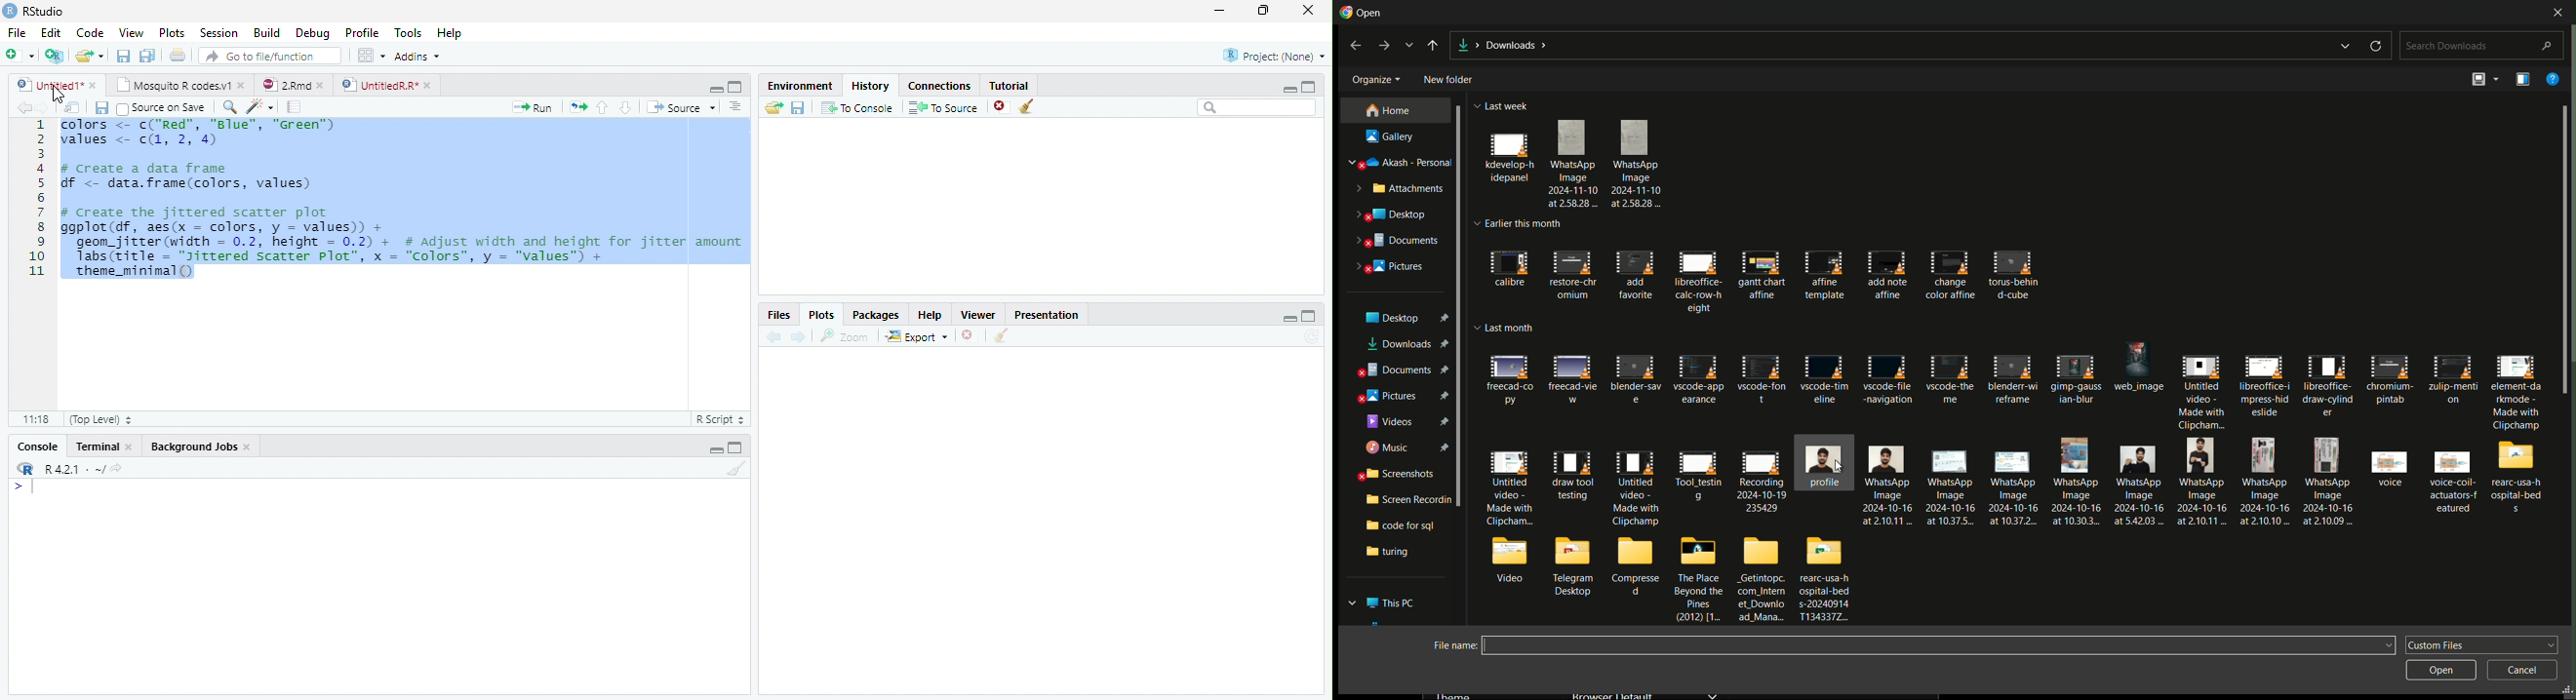  What do you see at coordinates (248, 447) in the screenshot?
I see `close` at bounding box center [248, 447].